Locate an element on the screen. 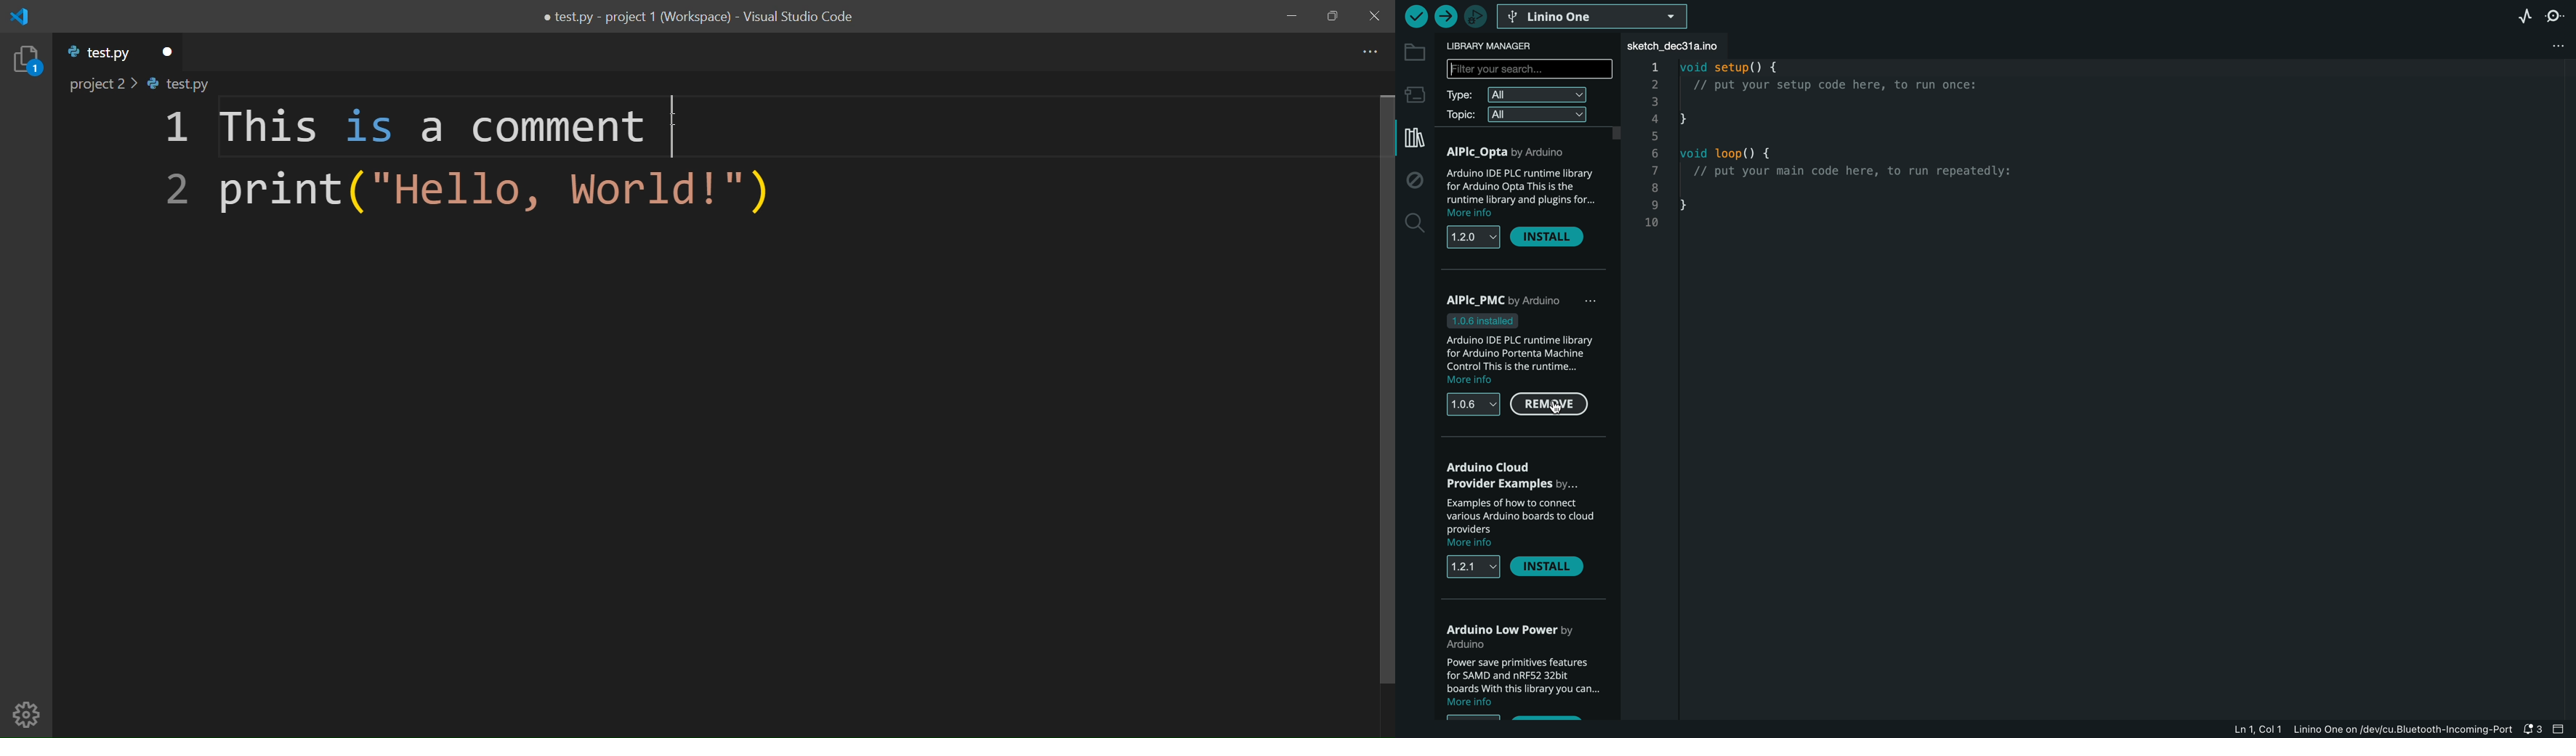  manage is located at coordinates (28, 714).